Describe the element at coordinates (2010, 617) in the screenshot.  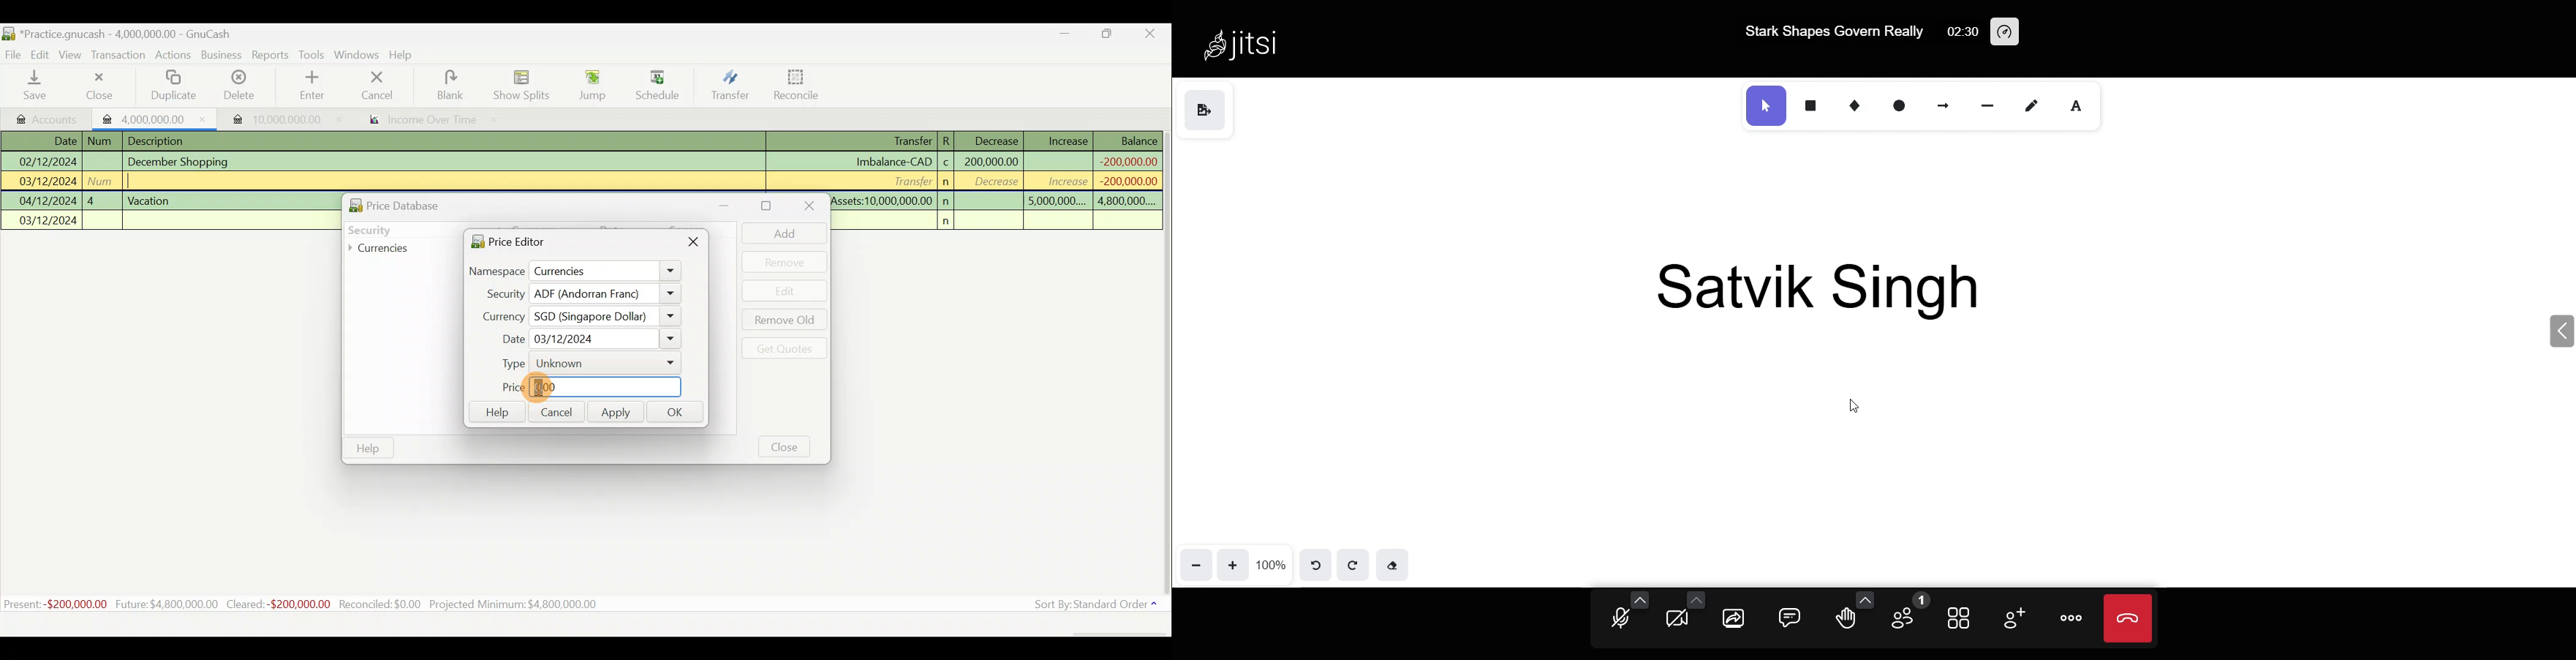
I see `invite people` at that location.